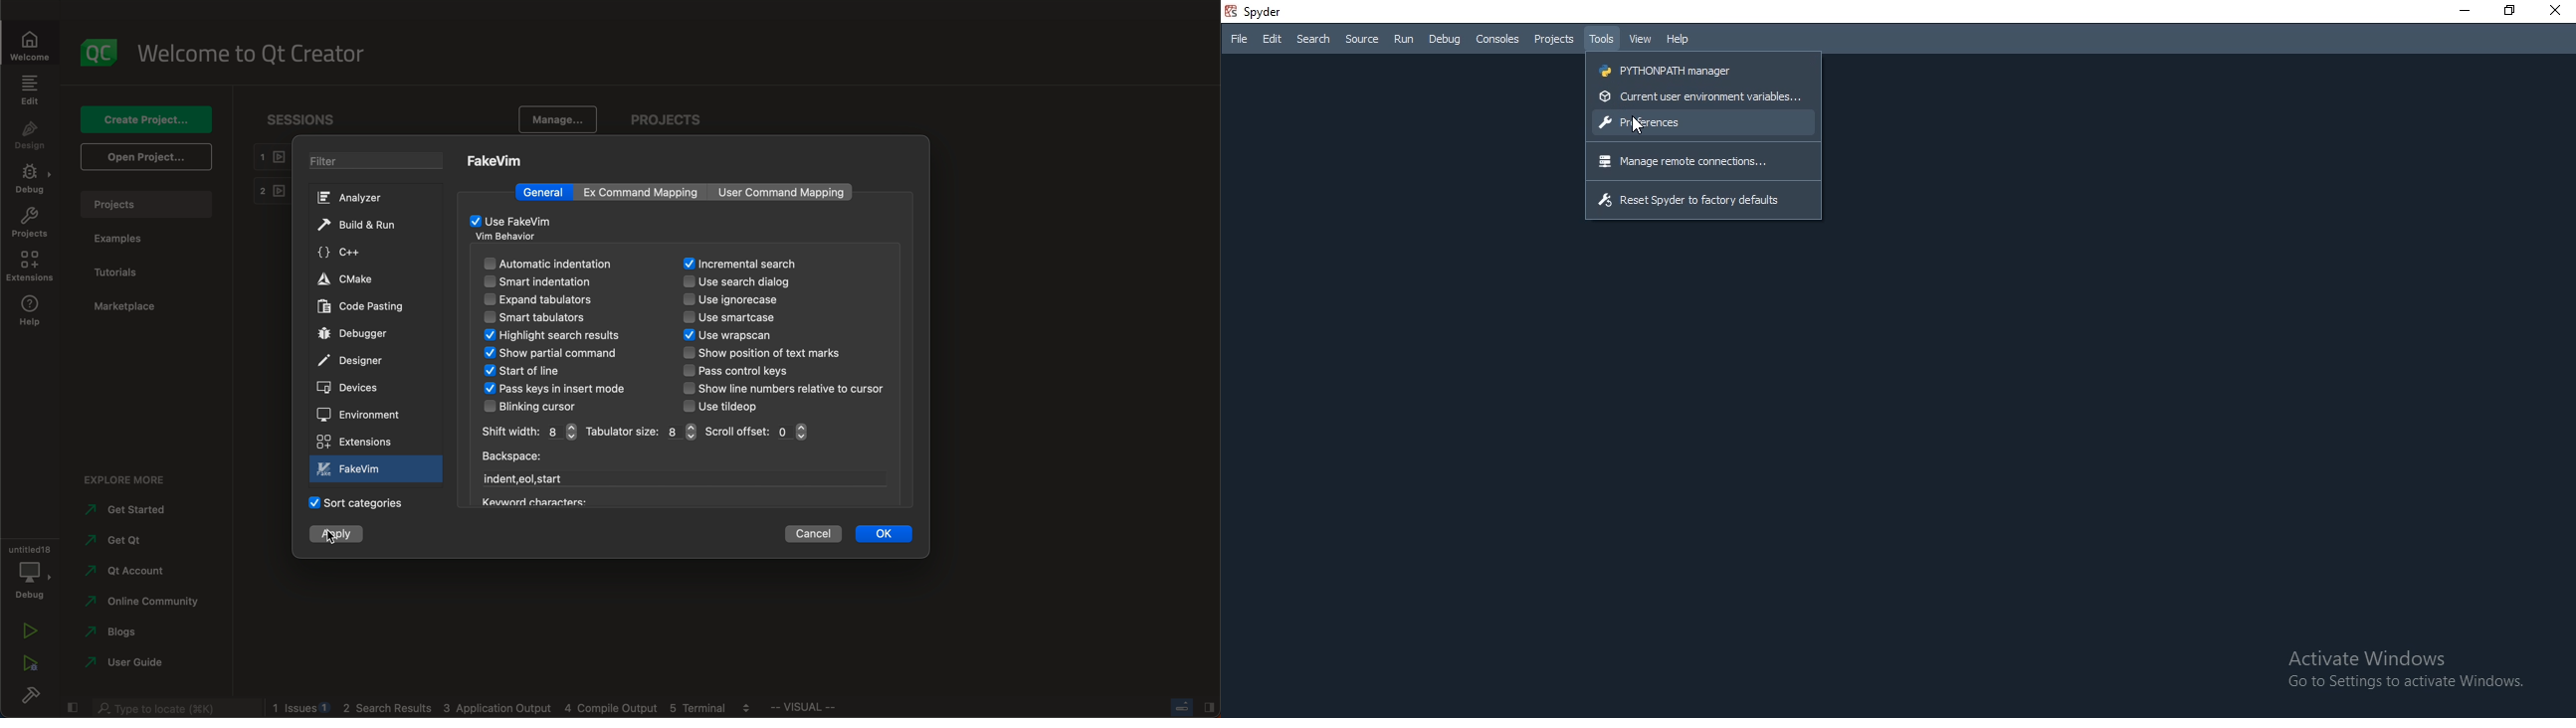  What do you see at coordinates (884, 535) in the screenshot?
I see `ok` at bounding box center [884, 535].